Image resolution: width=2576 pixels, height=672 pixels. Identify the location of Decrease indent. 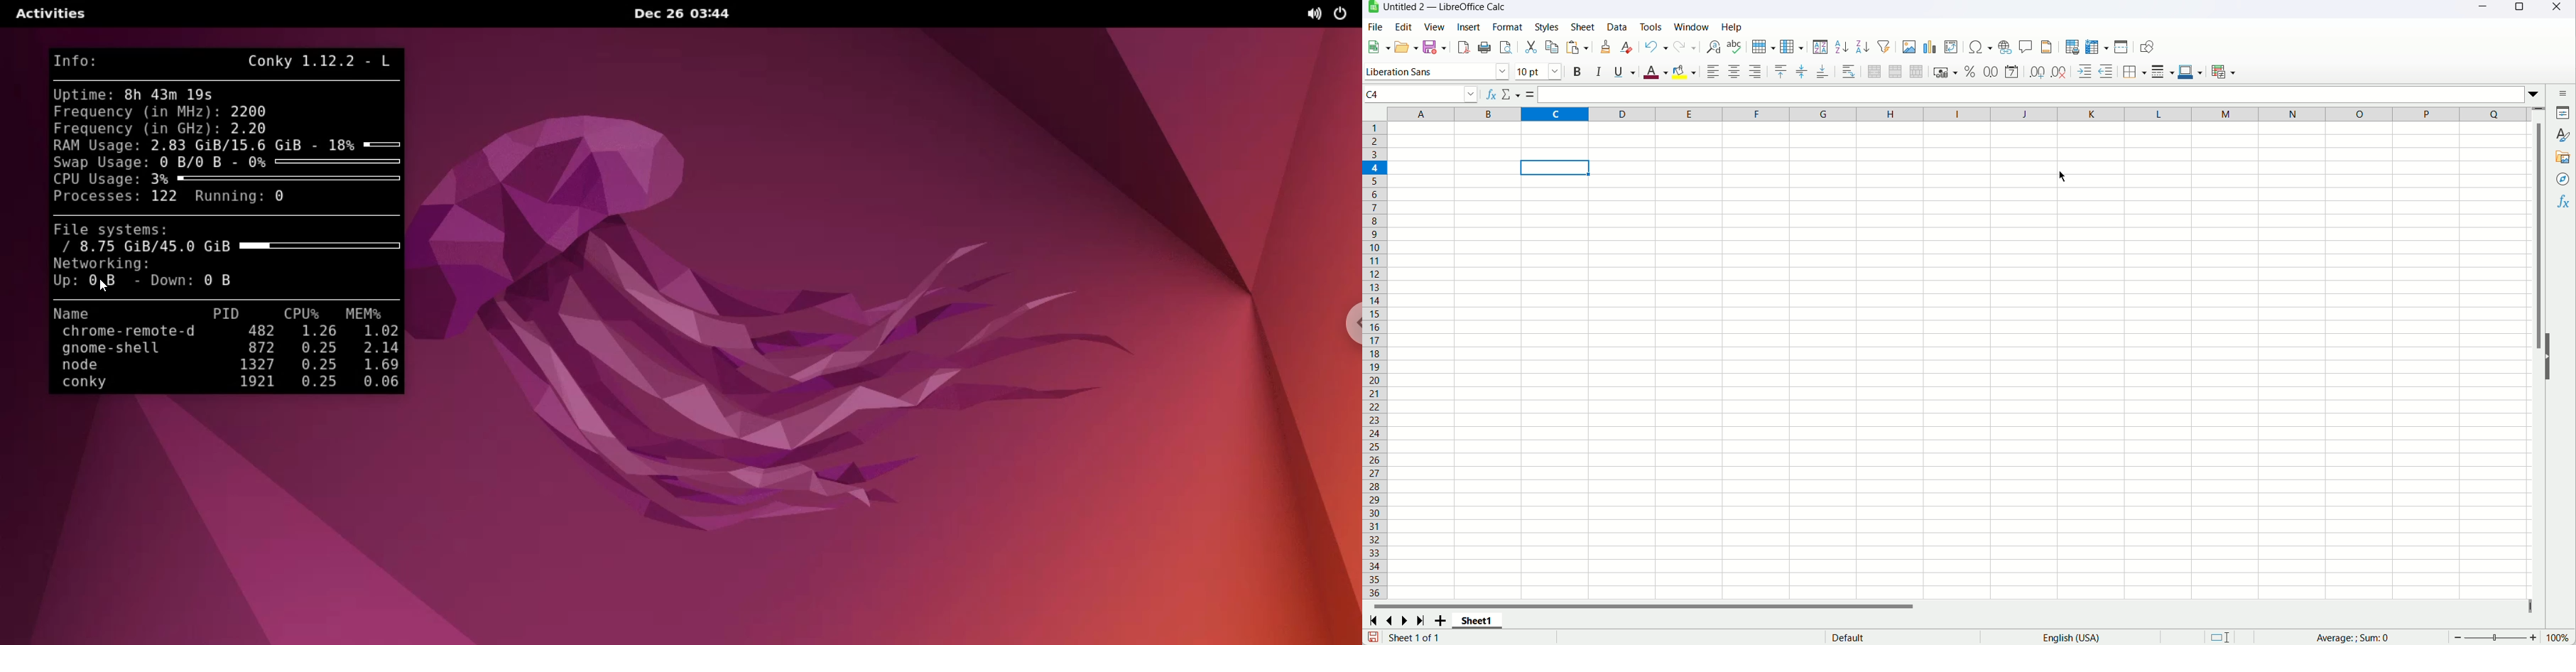
(2106, 71).